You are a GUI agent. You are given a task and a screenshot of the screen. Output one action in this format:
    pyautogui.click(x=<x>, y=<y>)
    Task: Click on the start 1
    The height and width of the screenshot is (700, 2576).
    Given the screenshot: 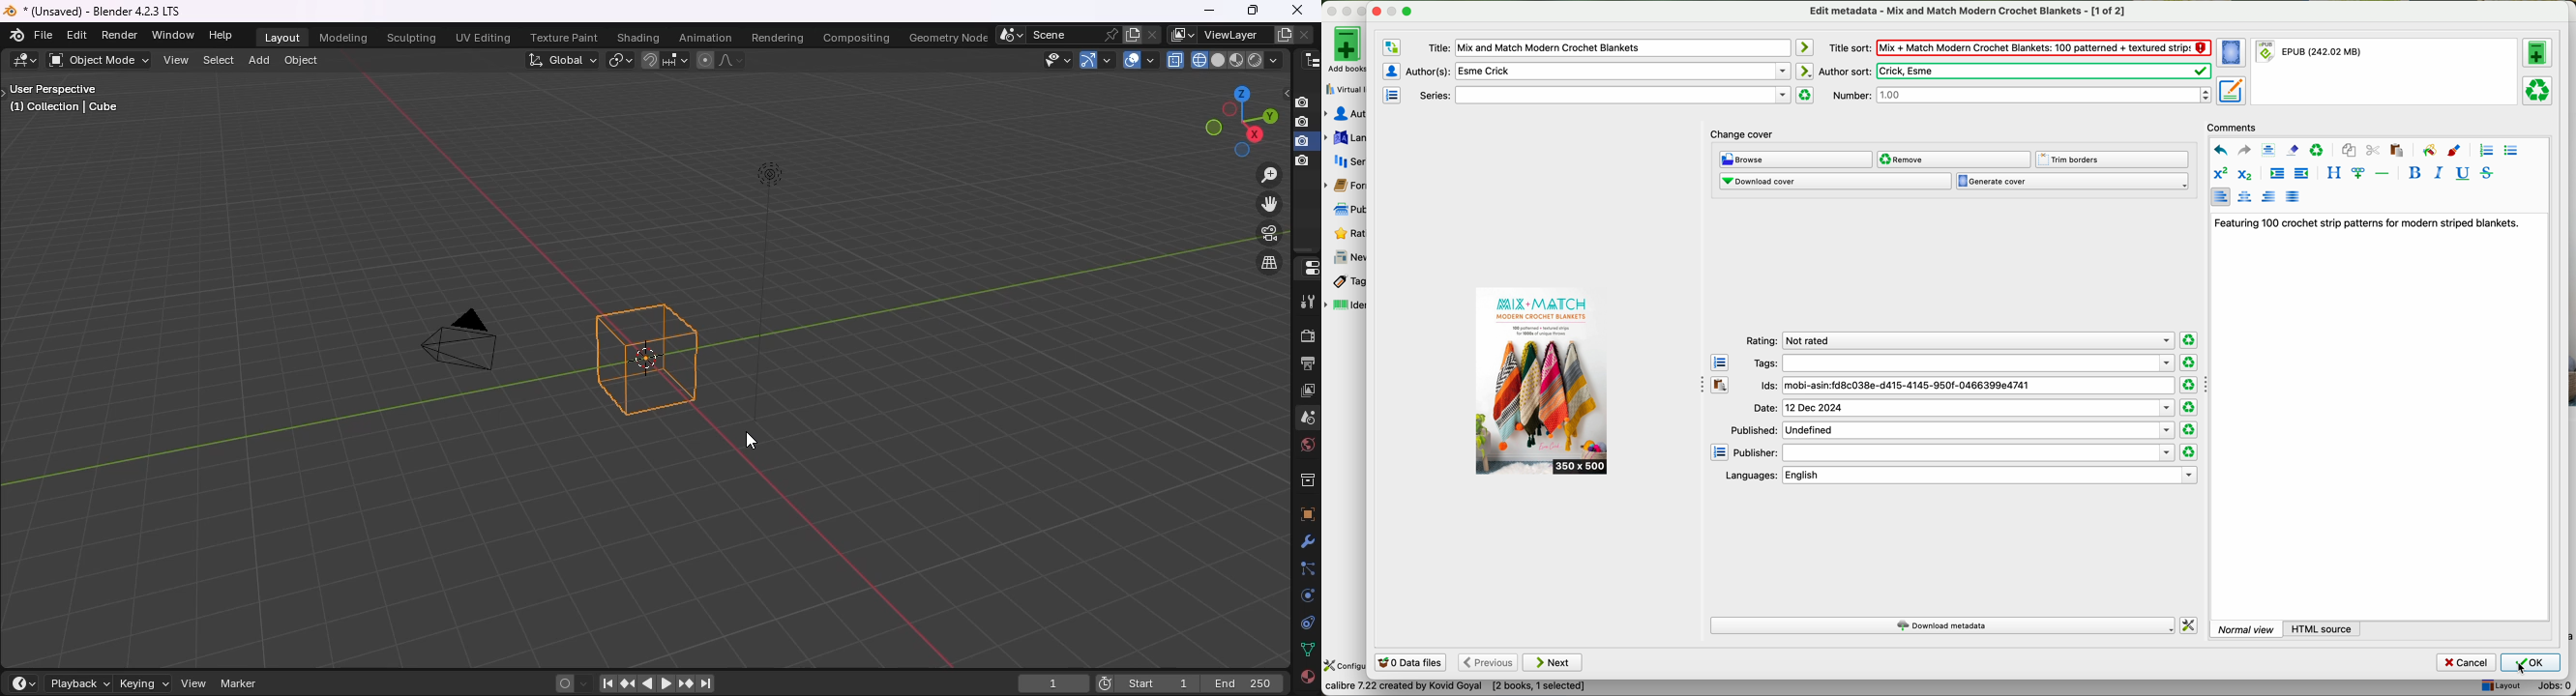 What is the action you would take?
    pyautogui.click(x=1160, y=685)
    